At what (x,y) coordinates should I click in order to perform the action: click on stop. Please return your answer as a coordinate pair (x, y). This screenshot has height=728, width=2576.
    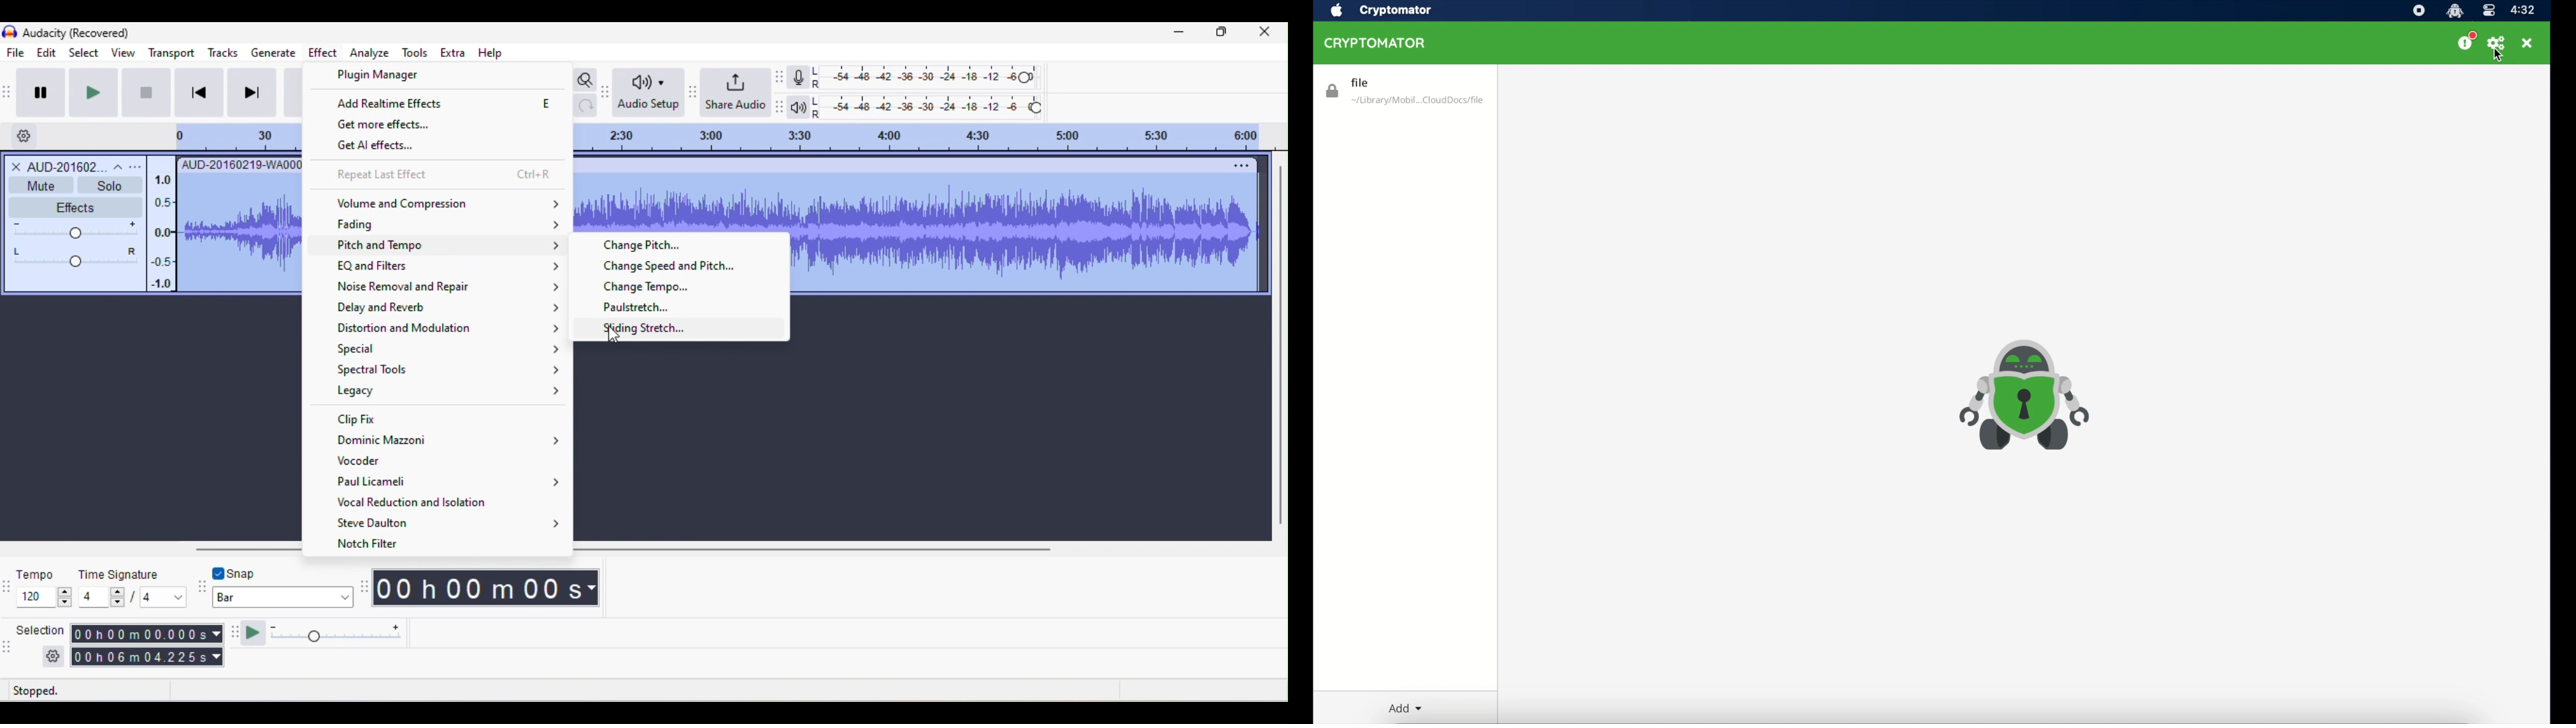
    Looking at the image, I should click on (144, 92).